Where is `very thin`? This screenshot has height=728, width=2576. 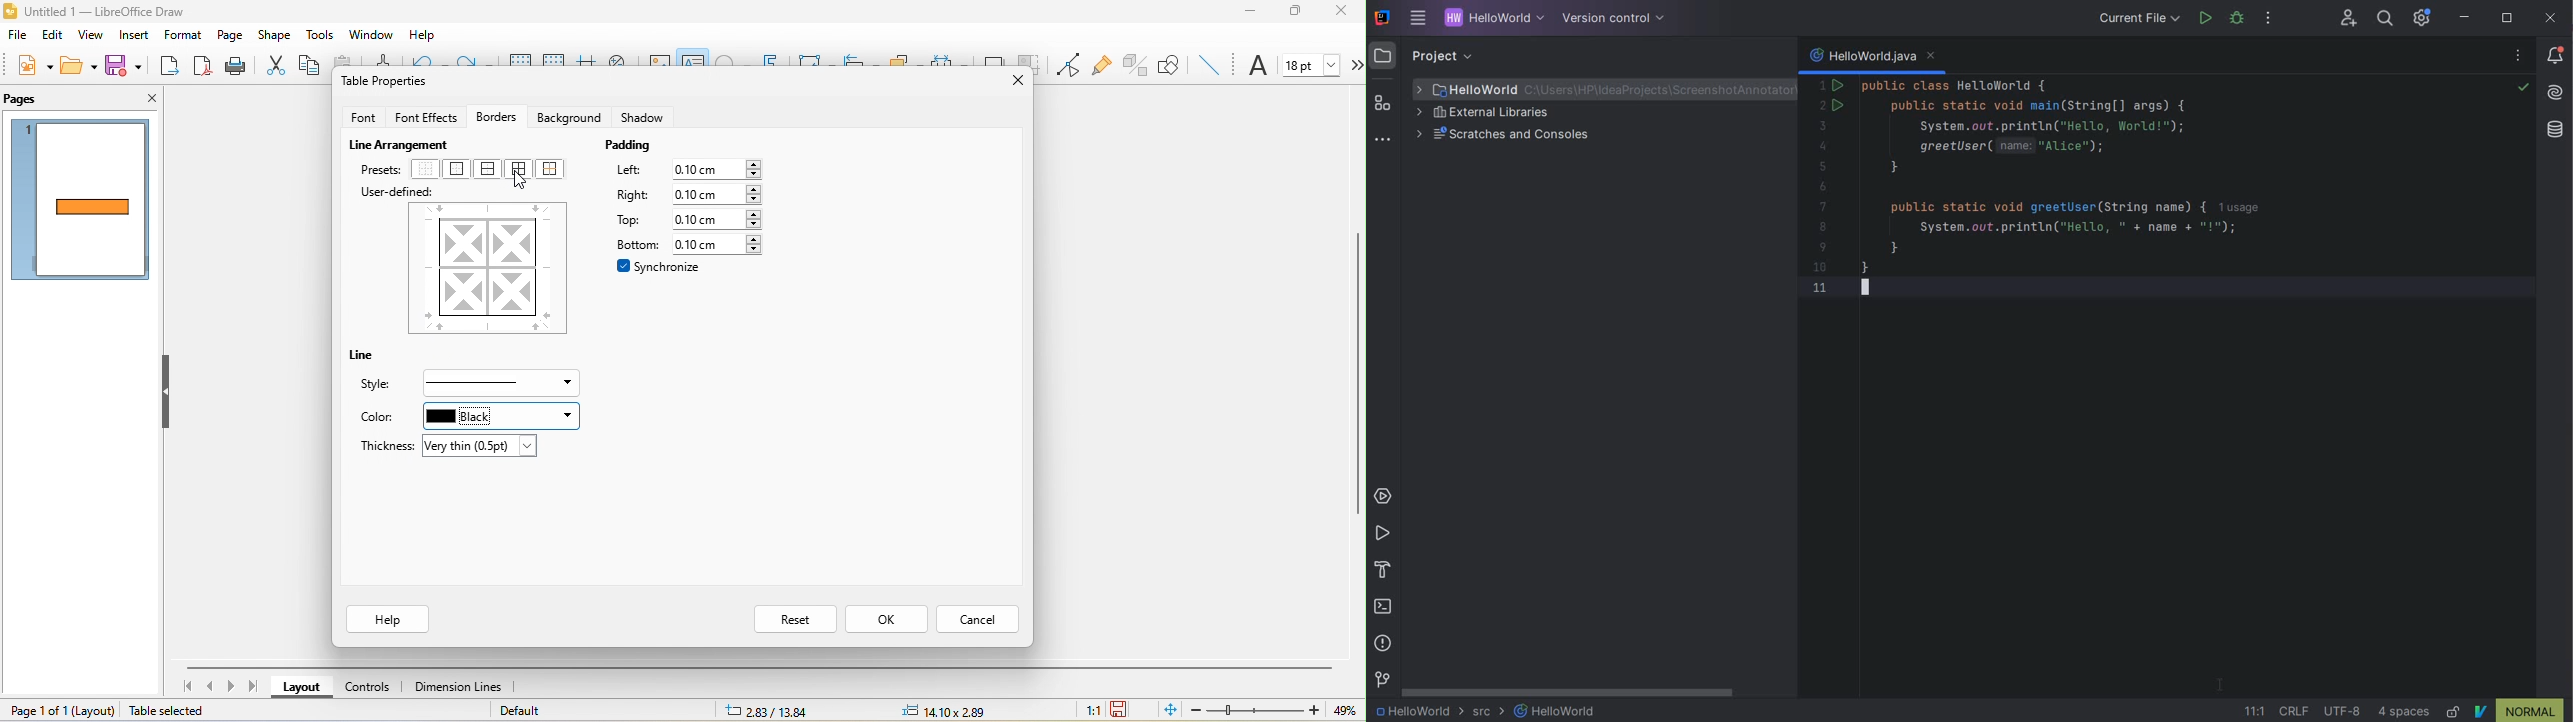
very thin is located at coordinates (482, 446).